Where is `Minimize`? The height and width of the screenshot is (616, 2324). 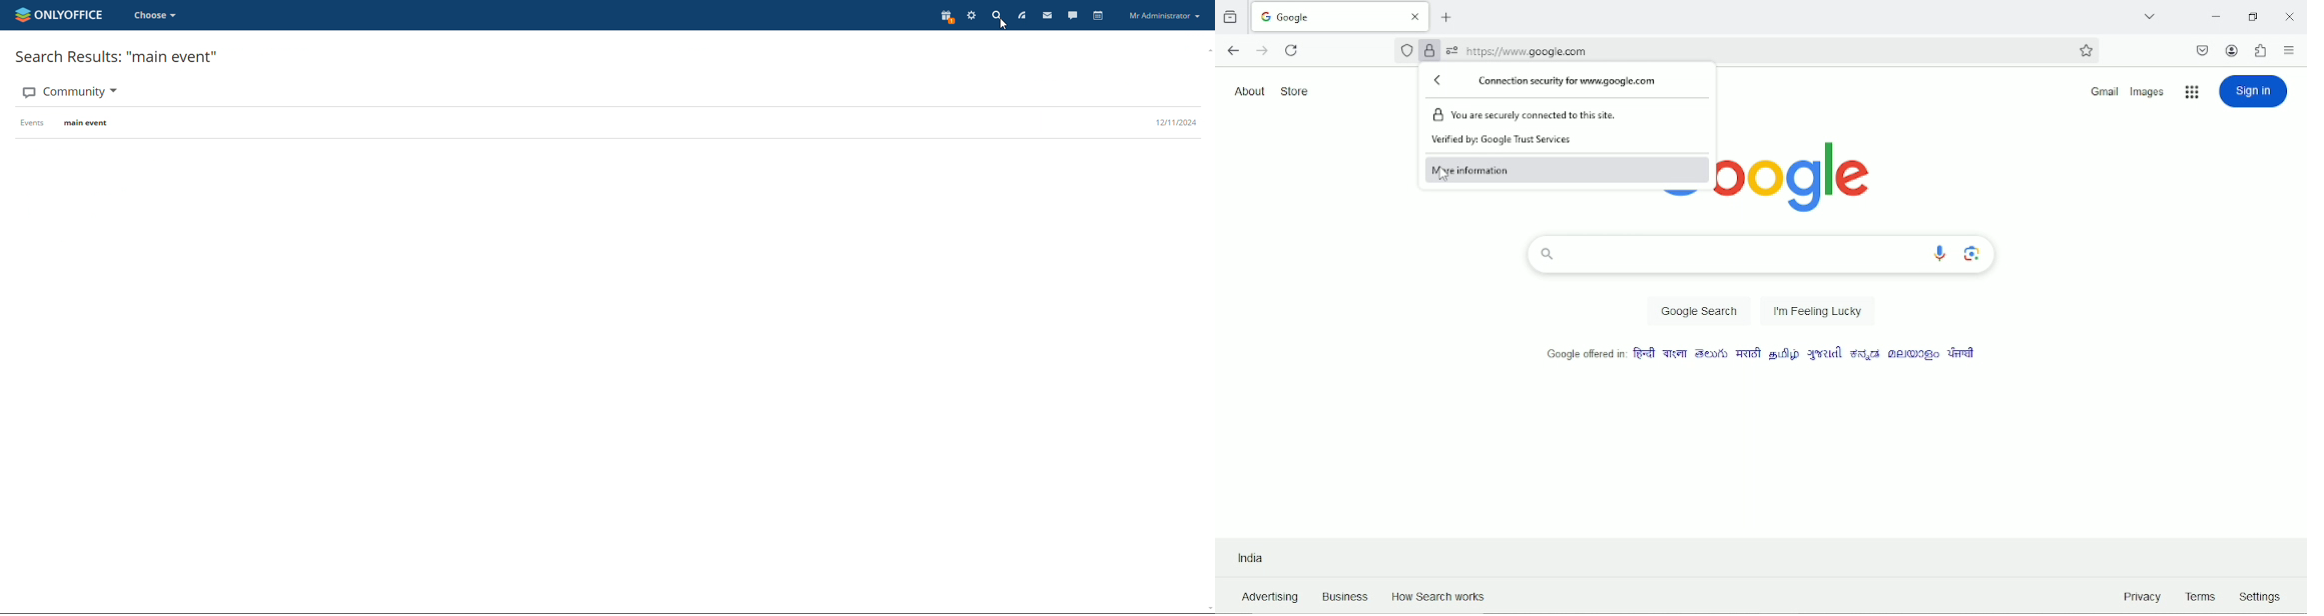
Minimize is located at coordinates (2212, 15).